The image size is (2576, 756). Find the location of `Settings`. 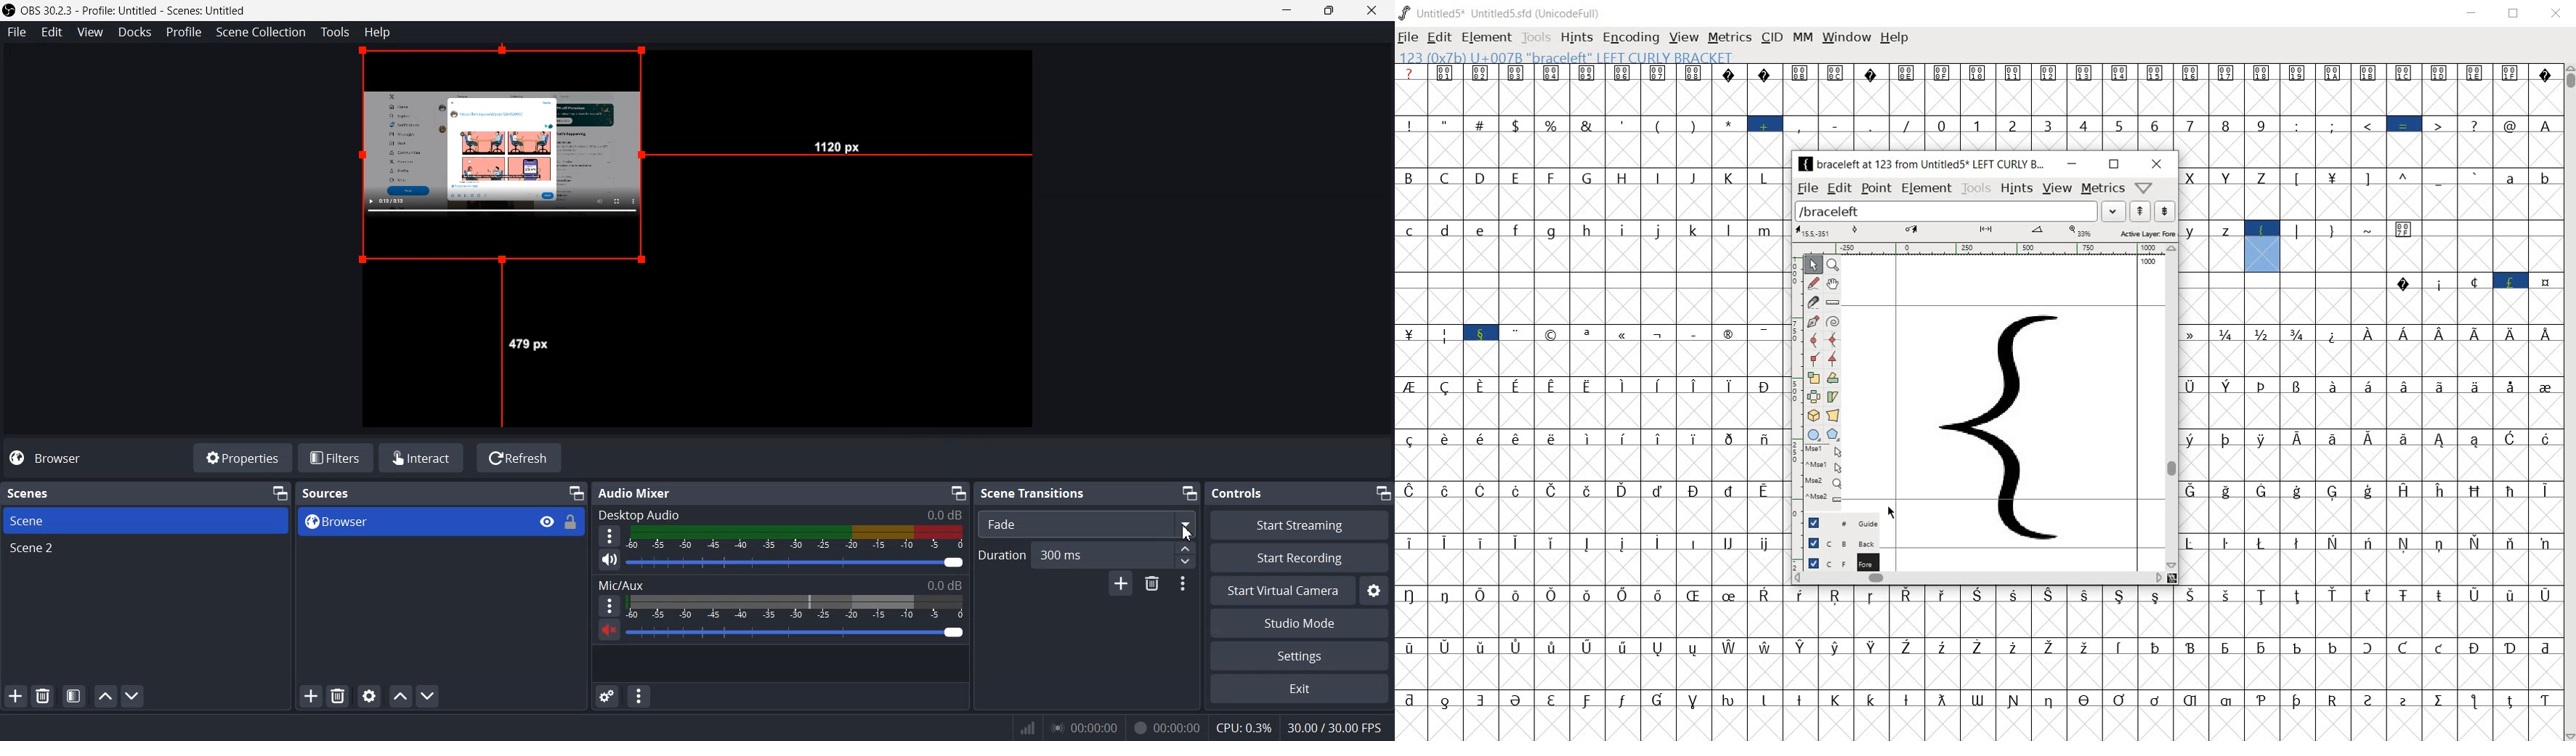

Settings is located at coordinates (1376, 590).